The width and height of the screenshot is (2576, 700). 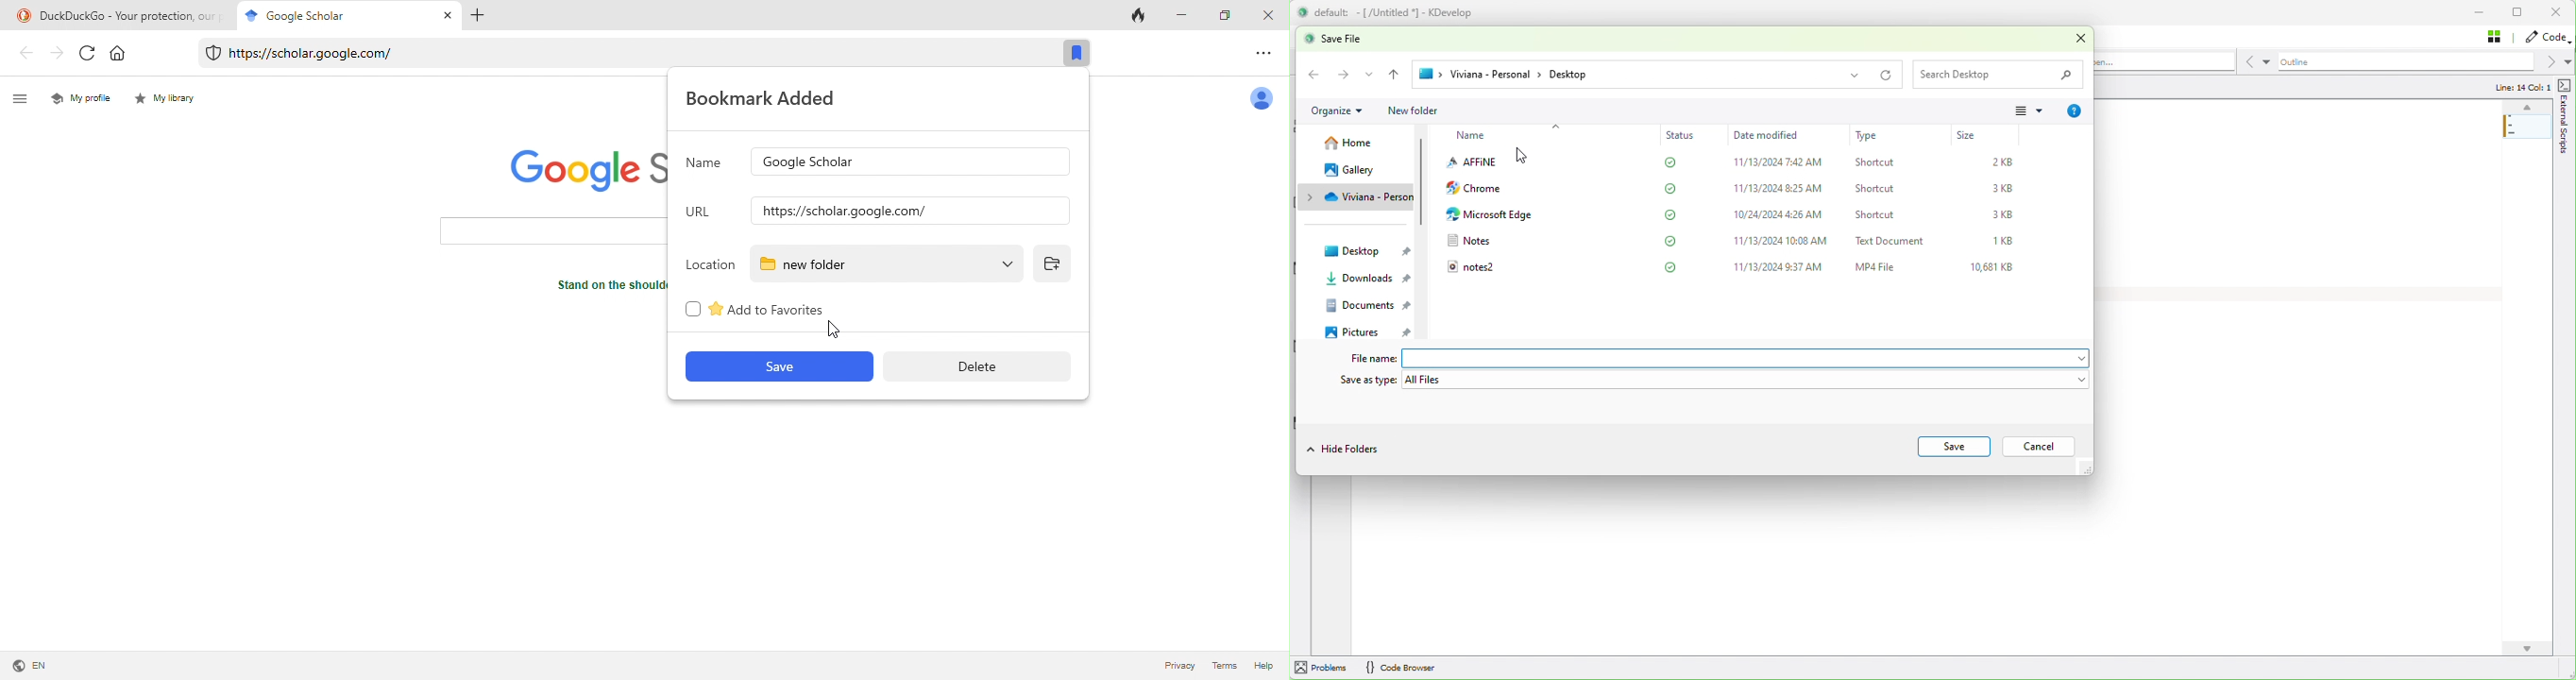 I want to click on add to favourites, so click(x=759, y=309).